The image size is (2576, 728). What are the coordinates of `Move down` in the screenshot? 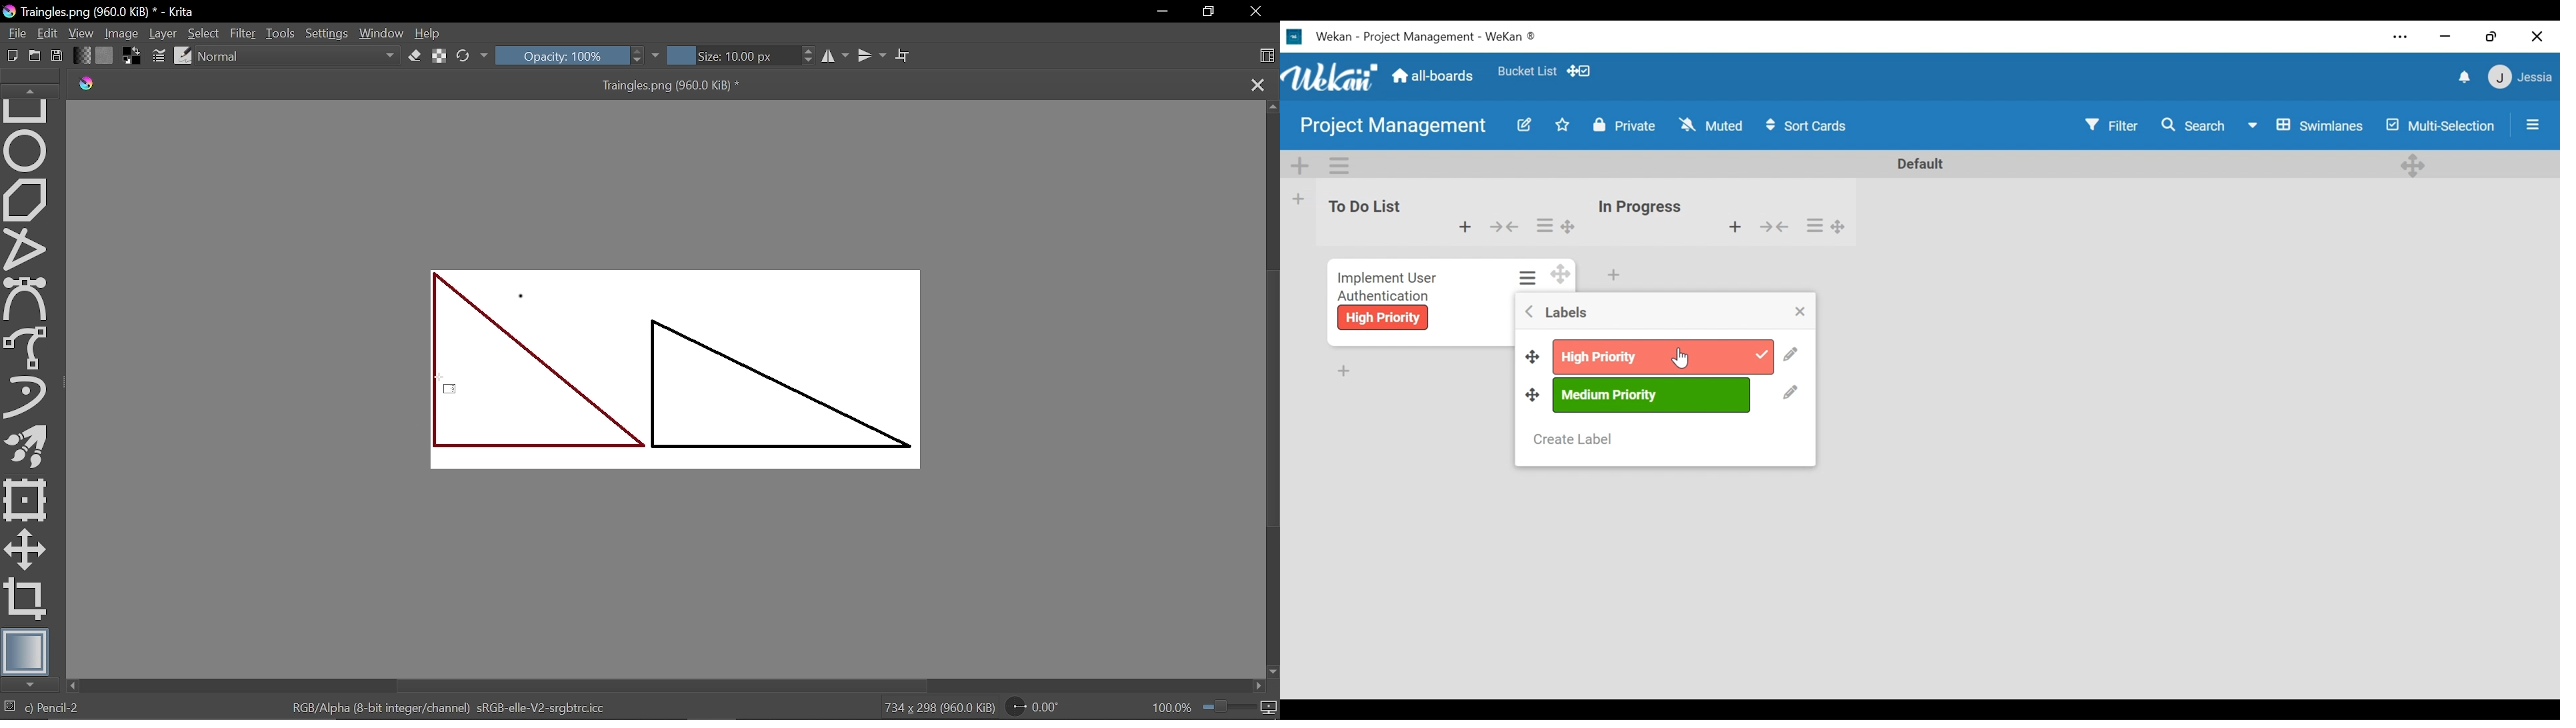 It's located at (1271, 669).